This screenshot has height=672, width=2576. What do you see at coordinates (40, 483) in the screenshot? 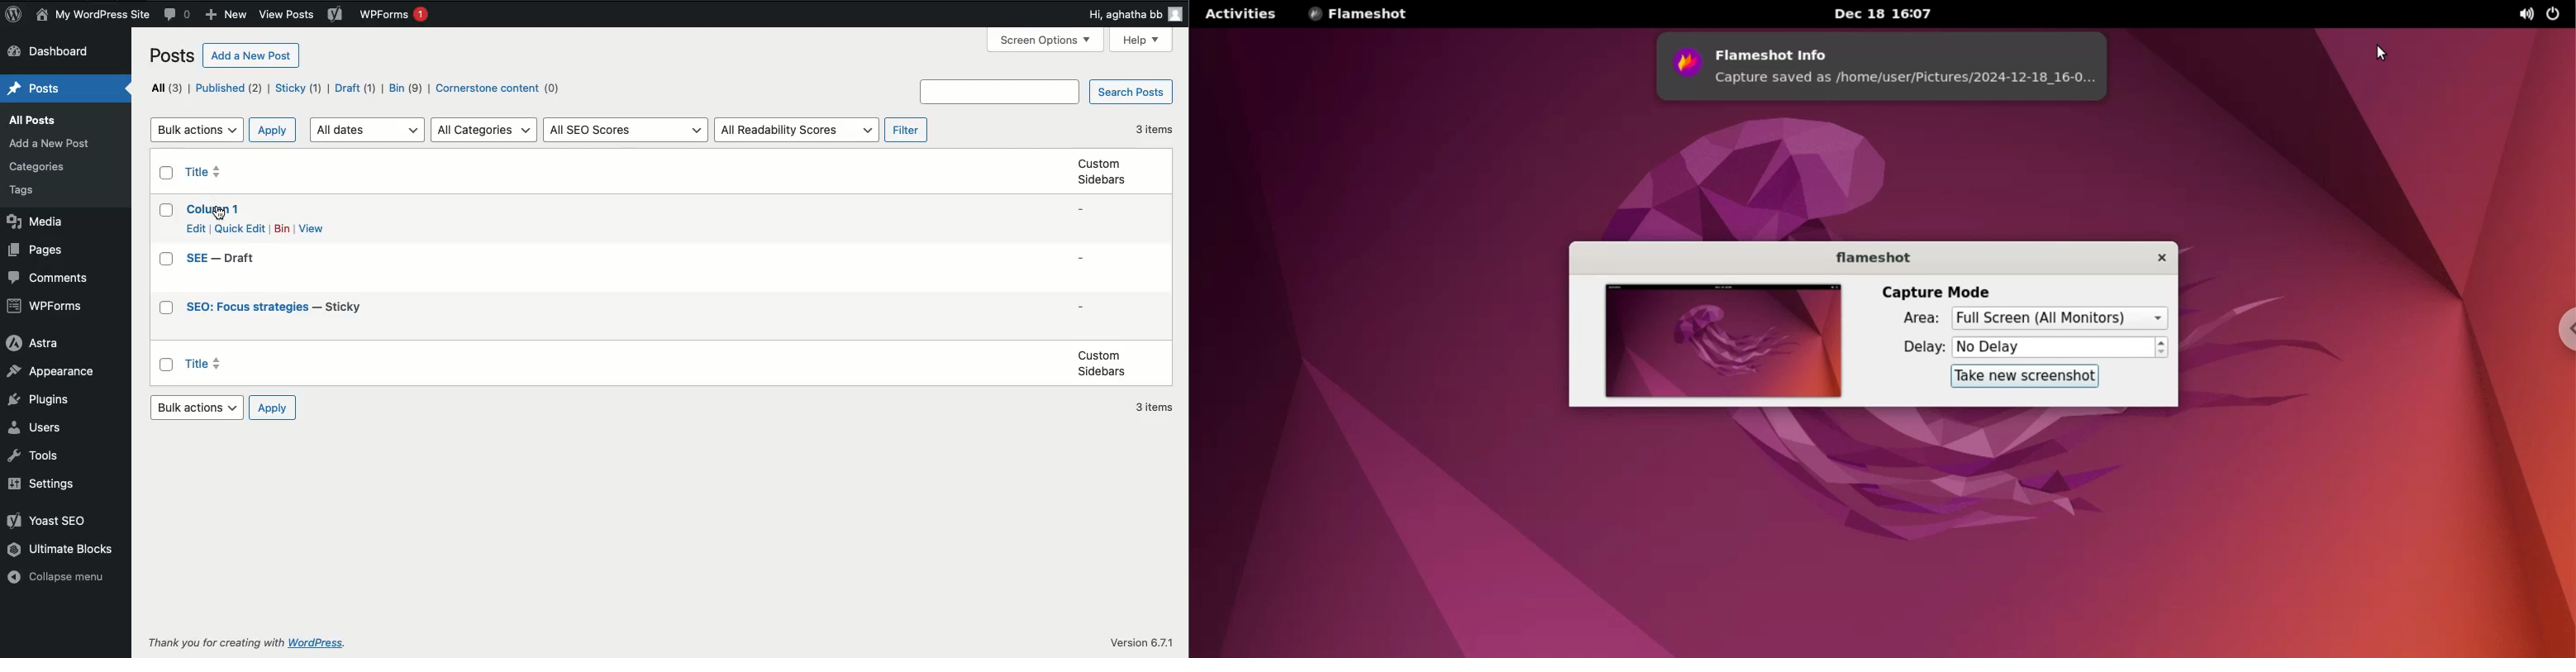
I see `Settings` at bounding box center [40, 483].